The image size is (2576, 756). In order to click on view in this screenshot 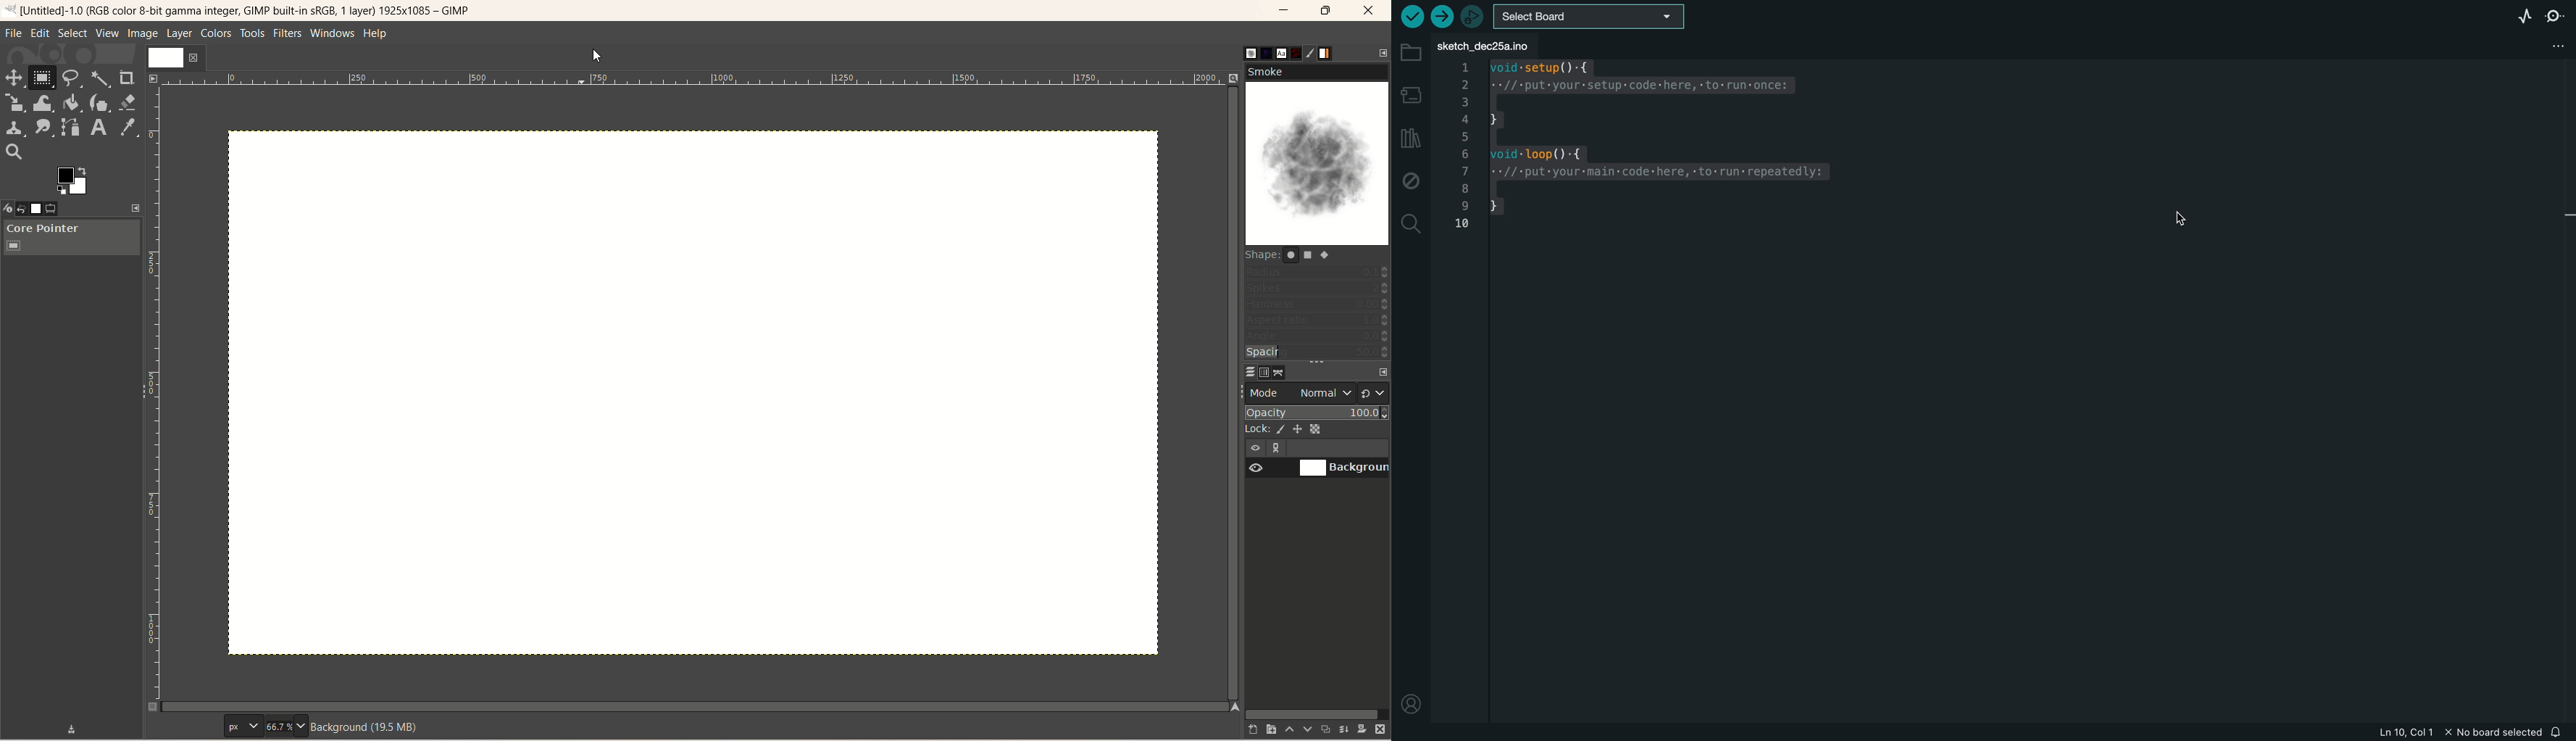, I will do `click(107, 33)`.